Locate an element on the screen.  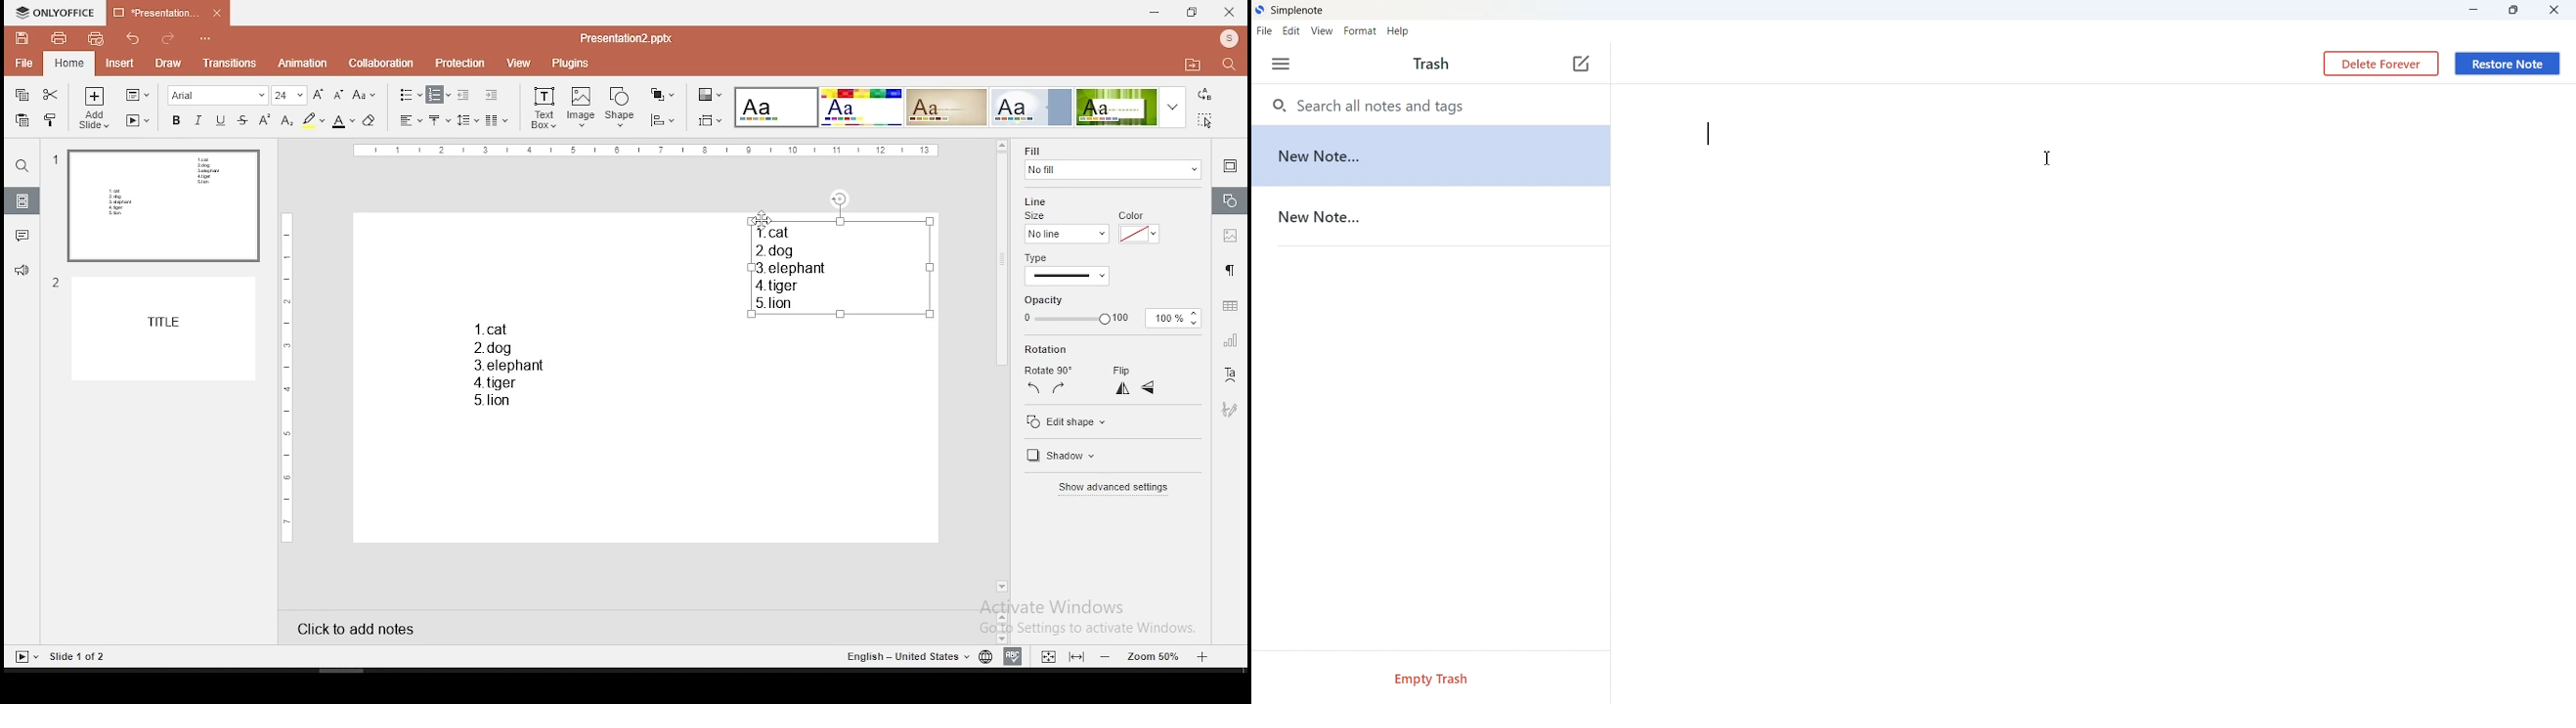
increase font size is located at coordinates (317, 94).